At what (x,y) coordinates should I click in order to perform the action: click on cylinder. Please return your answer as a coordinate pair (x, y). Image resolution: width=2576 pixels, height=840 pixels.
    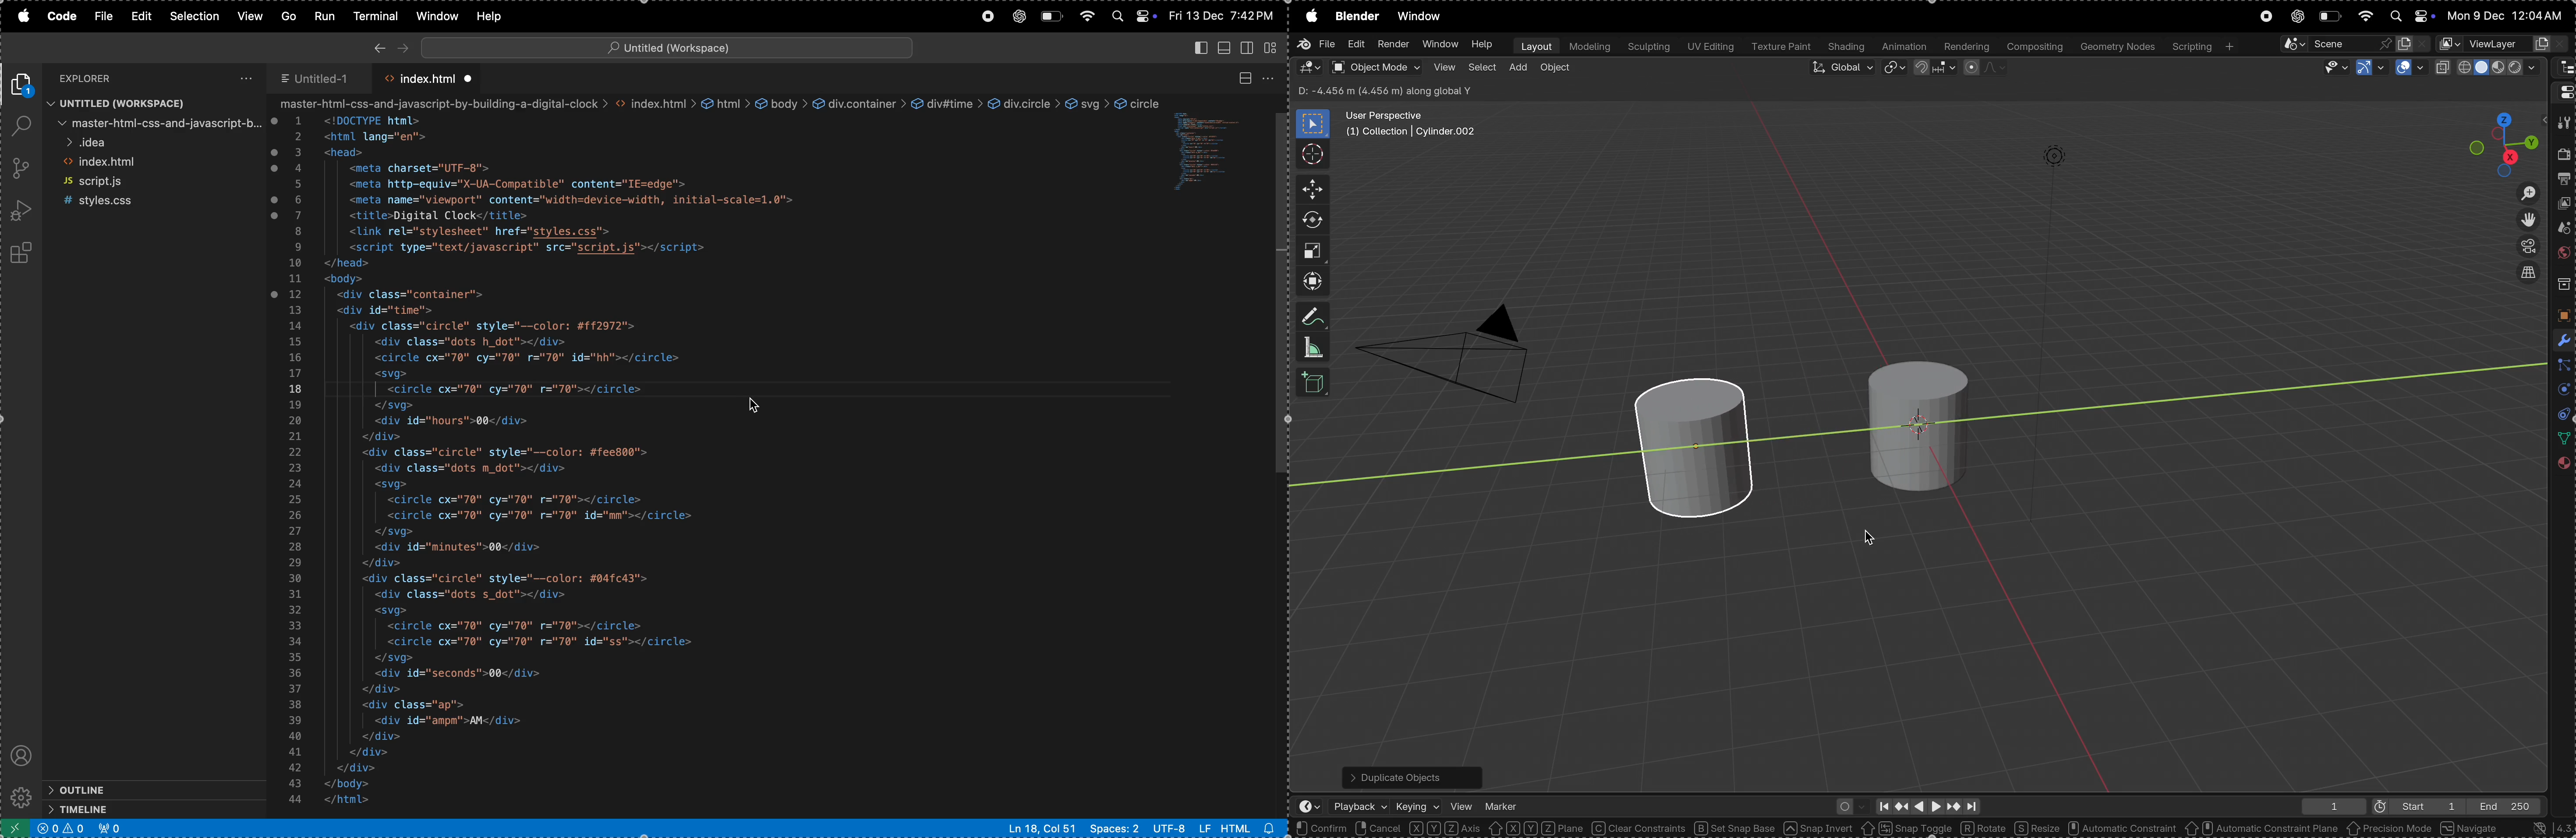
    Looking at the image, I should click on (1911, 419).